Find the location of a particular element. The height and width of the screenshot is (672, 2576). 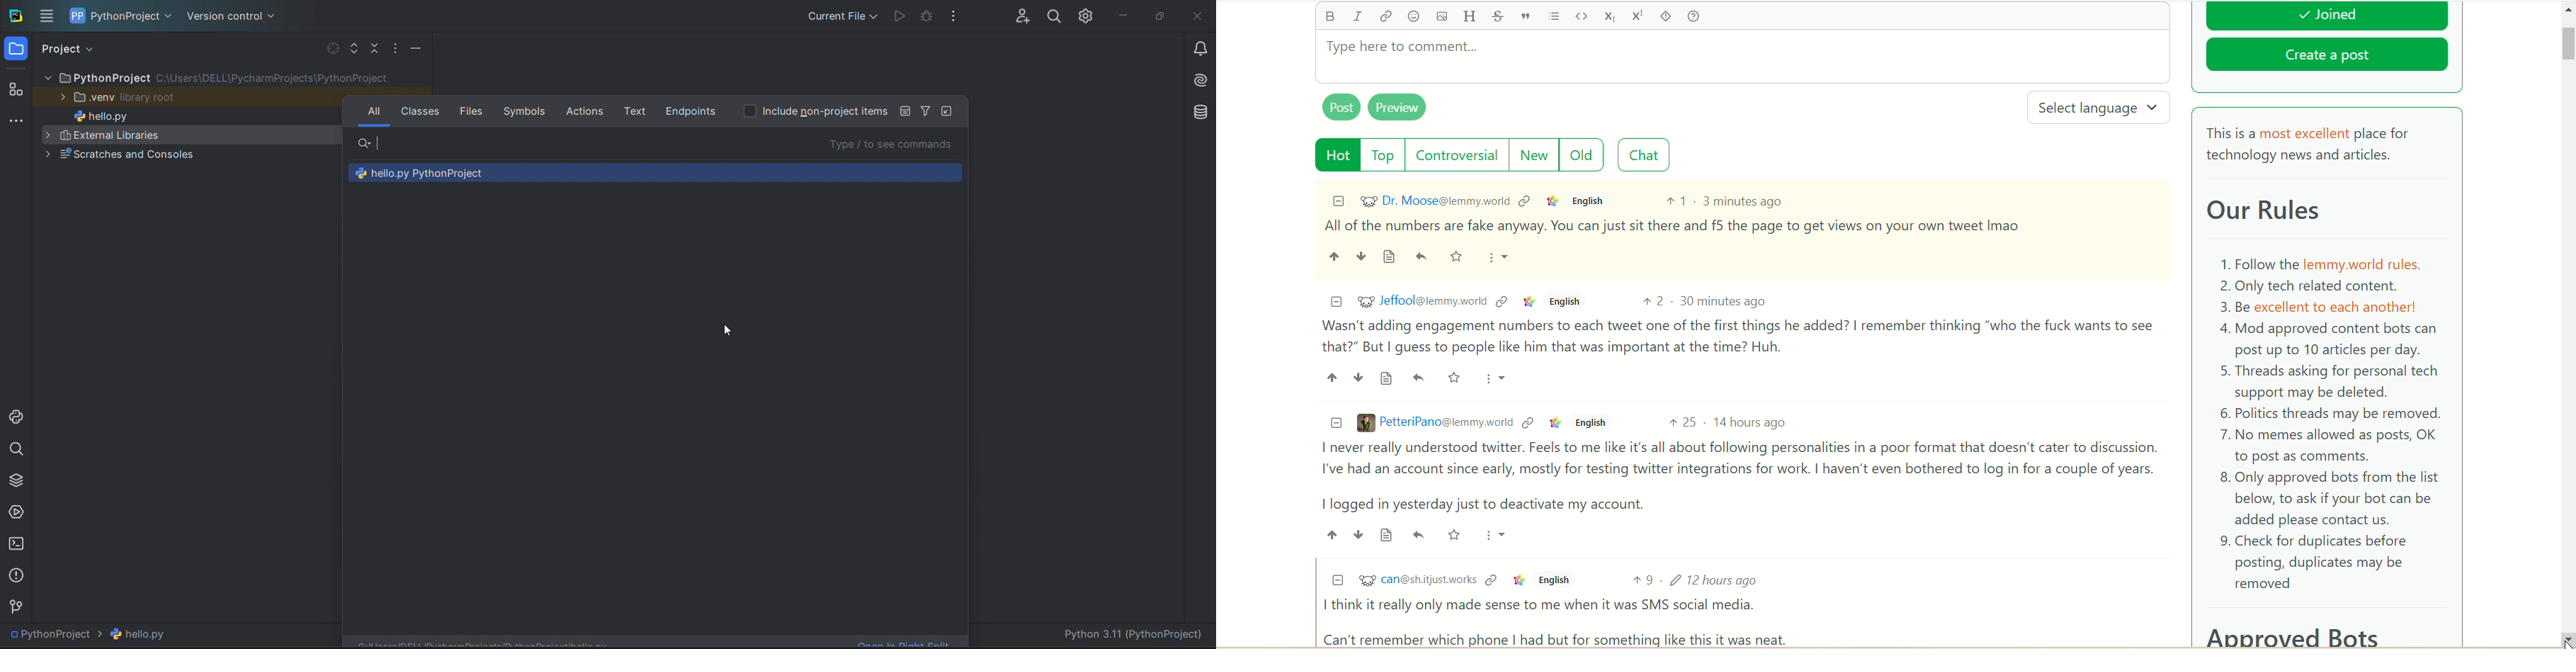

Share is located at coordinates (1419, 534).